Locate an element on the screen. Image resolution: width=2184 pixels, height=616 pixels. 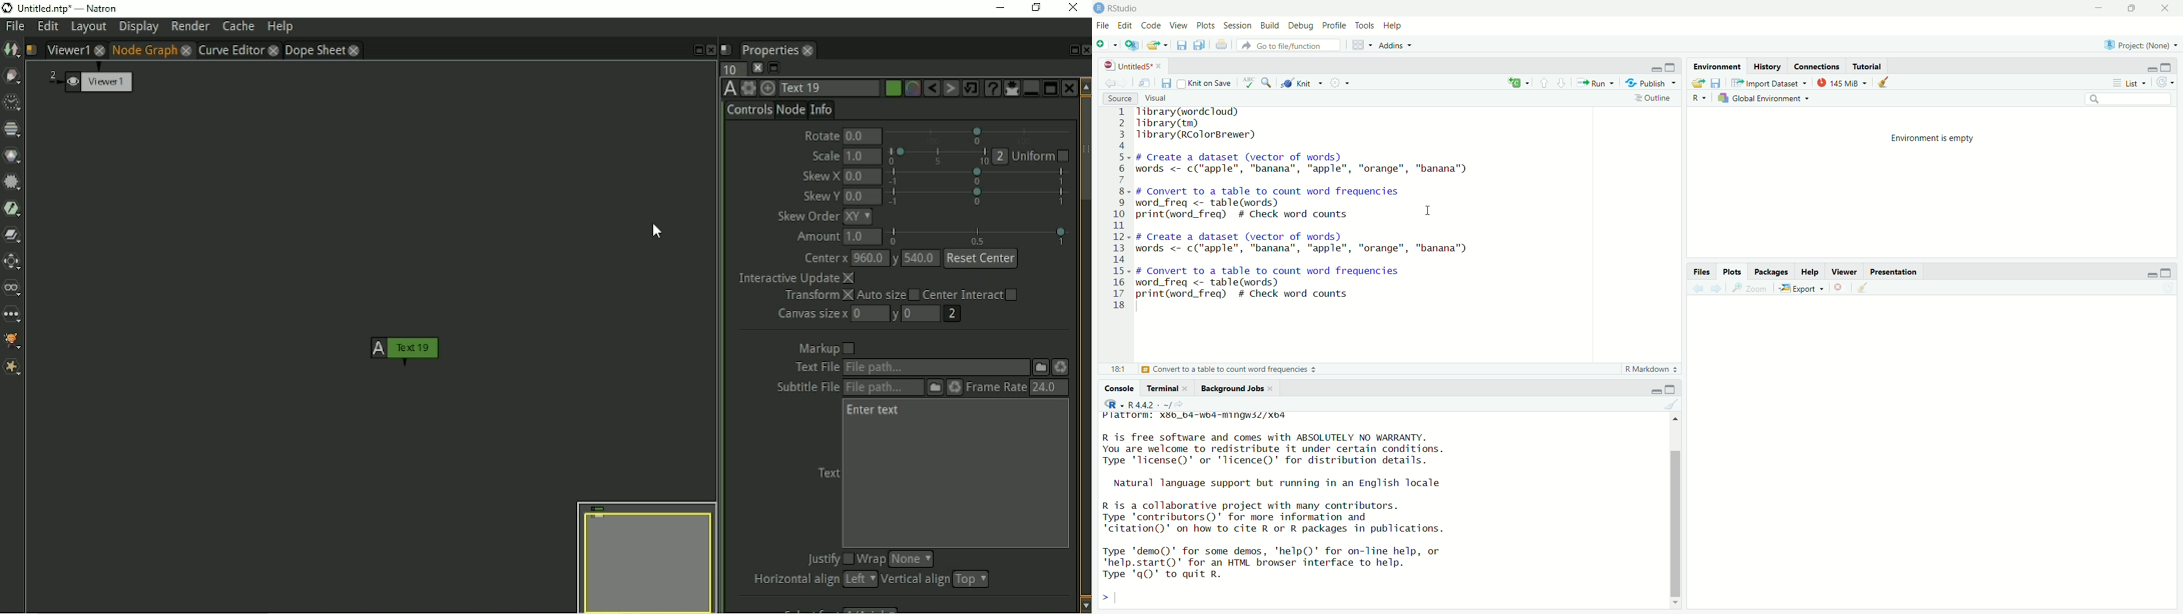
Code is located at coordinates (1151, 26).